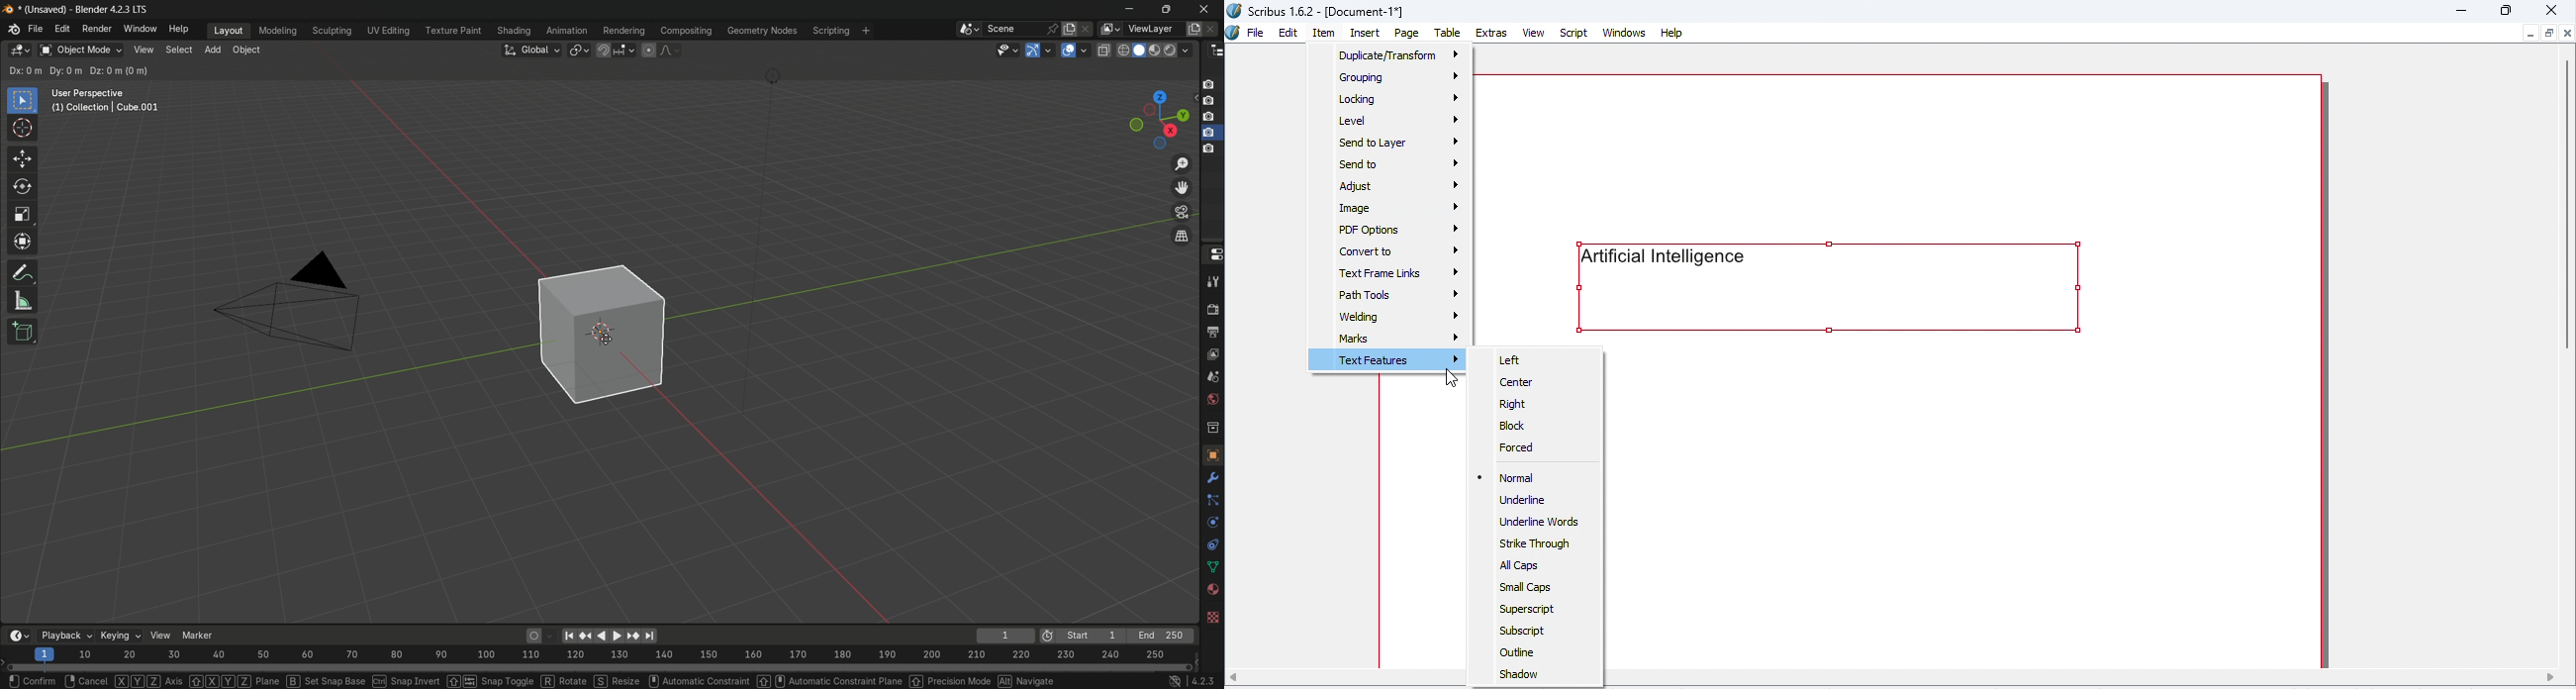  I want to click on PDF options, so click(1400, 228).